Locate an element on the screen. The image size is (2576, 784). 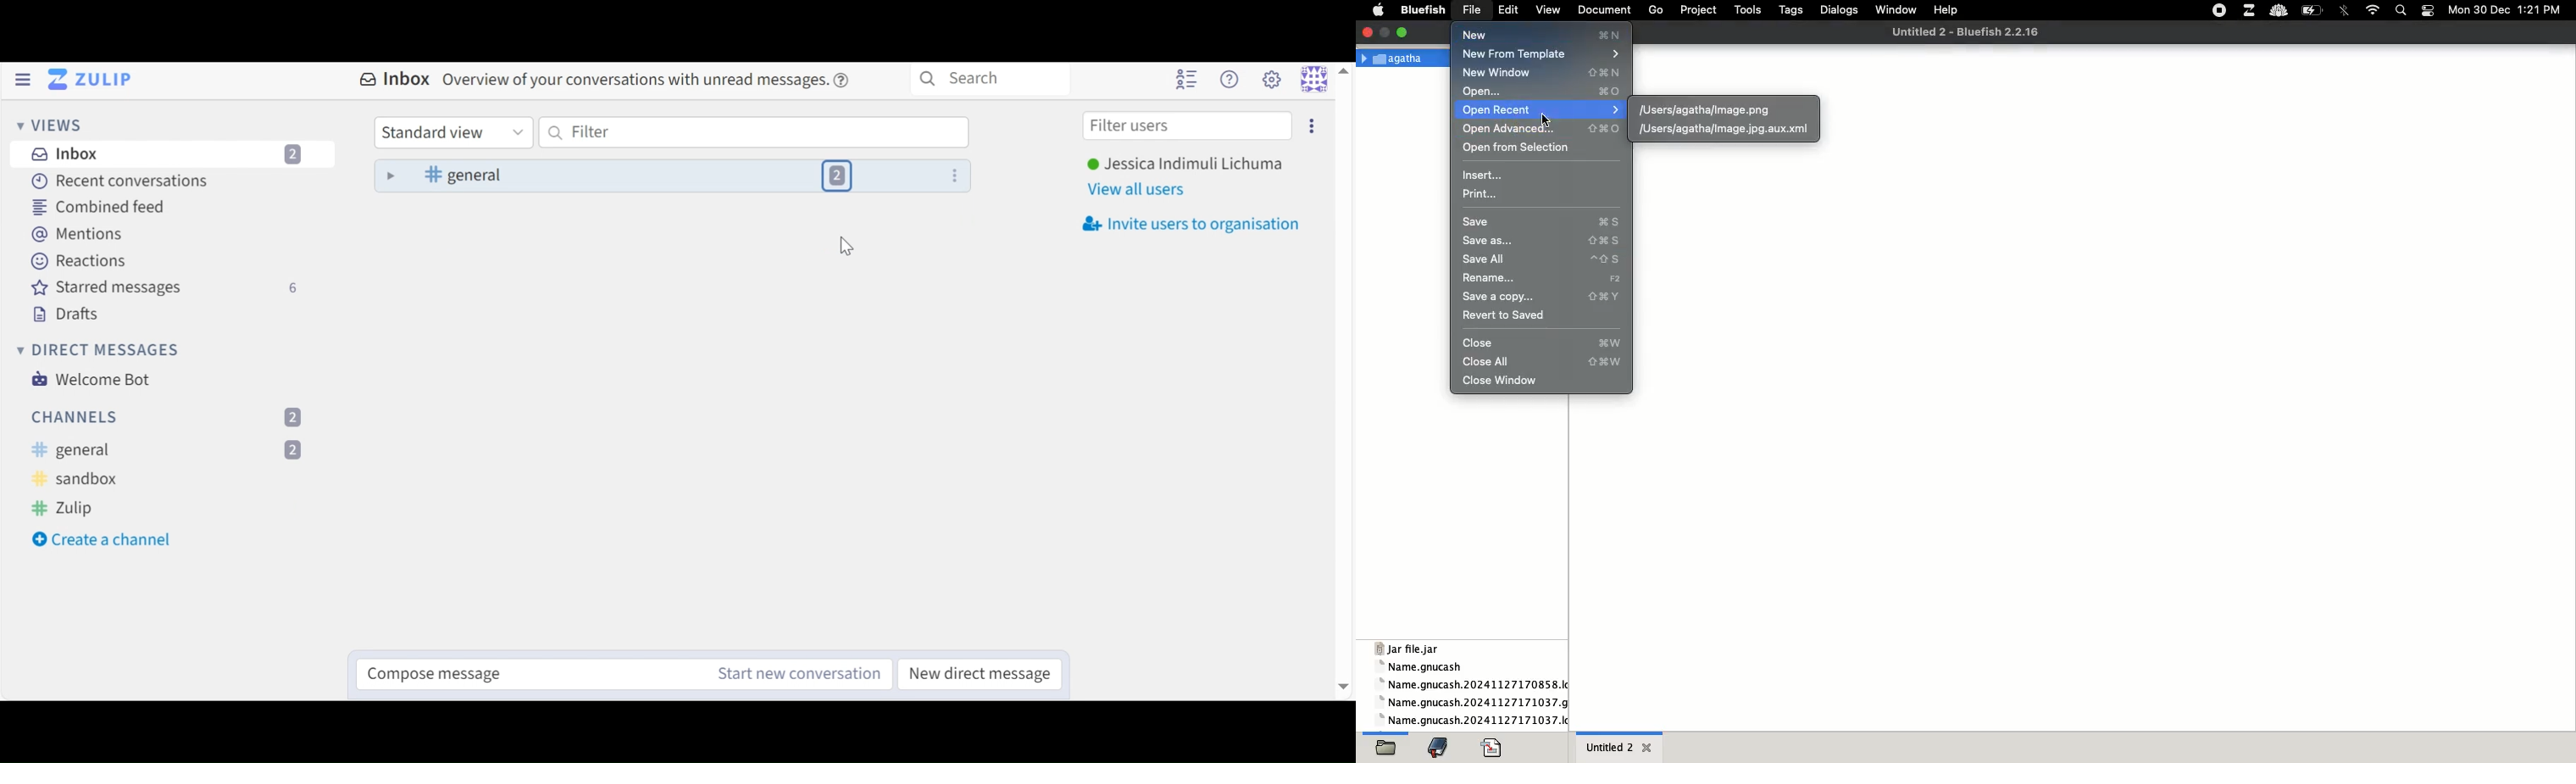
name gnucash is located at coordinates (1474, 685).